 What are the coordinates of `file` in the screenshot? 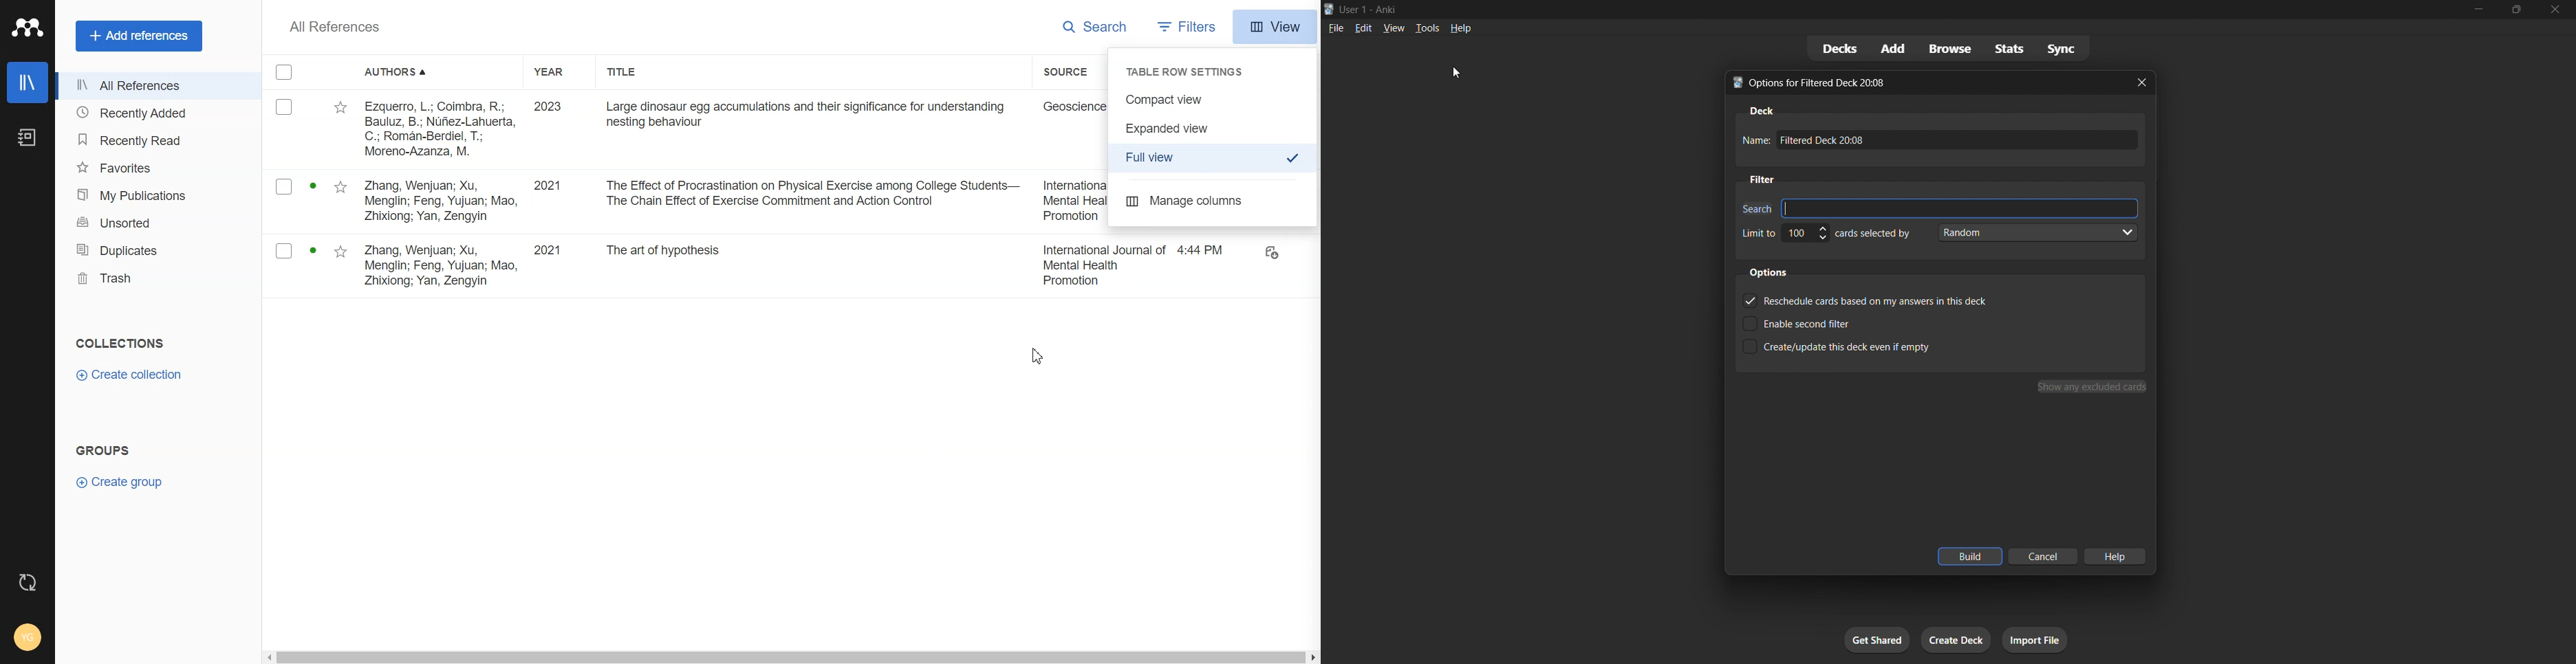 It's located at (1334, 28).